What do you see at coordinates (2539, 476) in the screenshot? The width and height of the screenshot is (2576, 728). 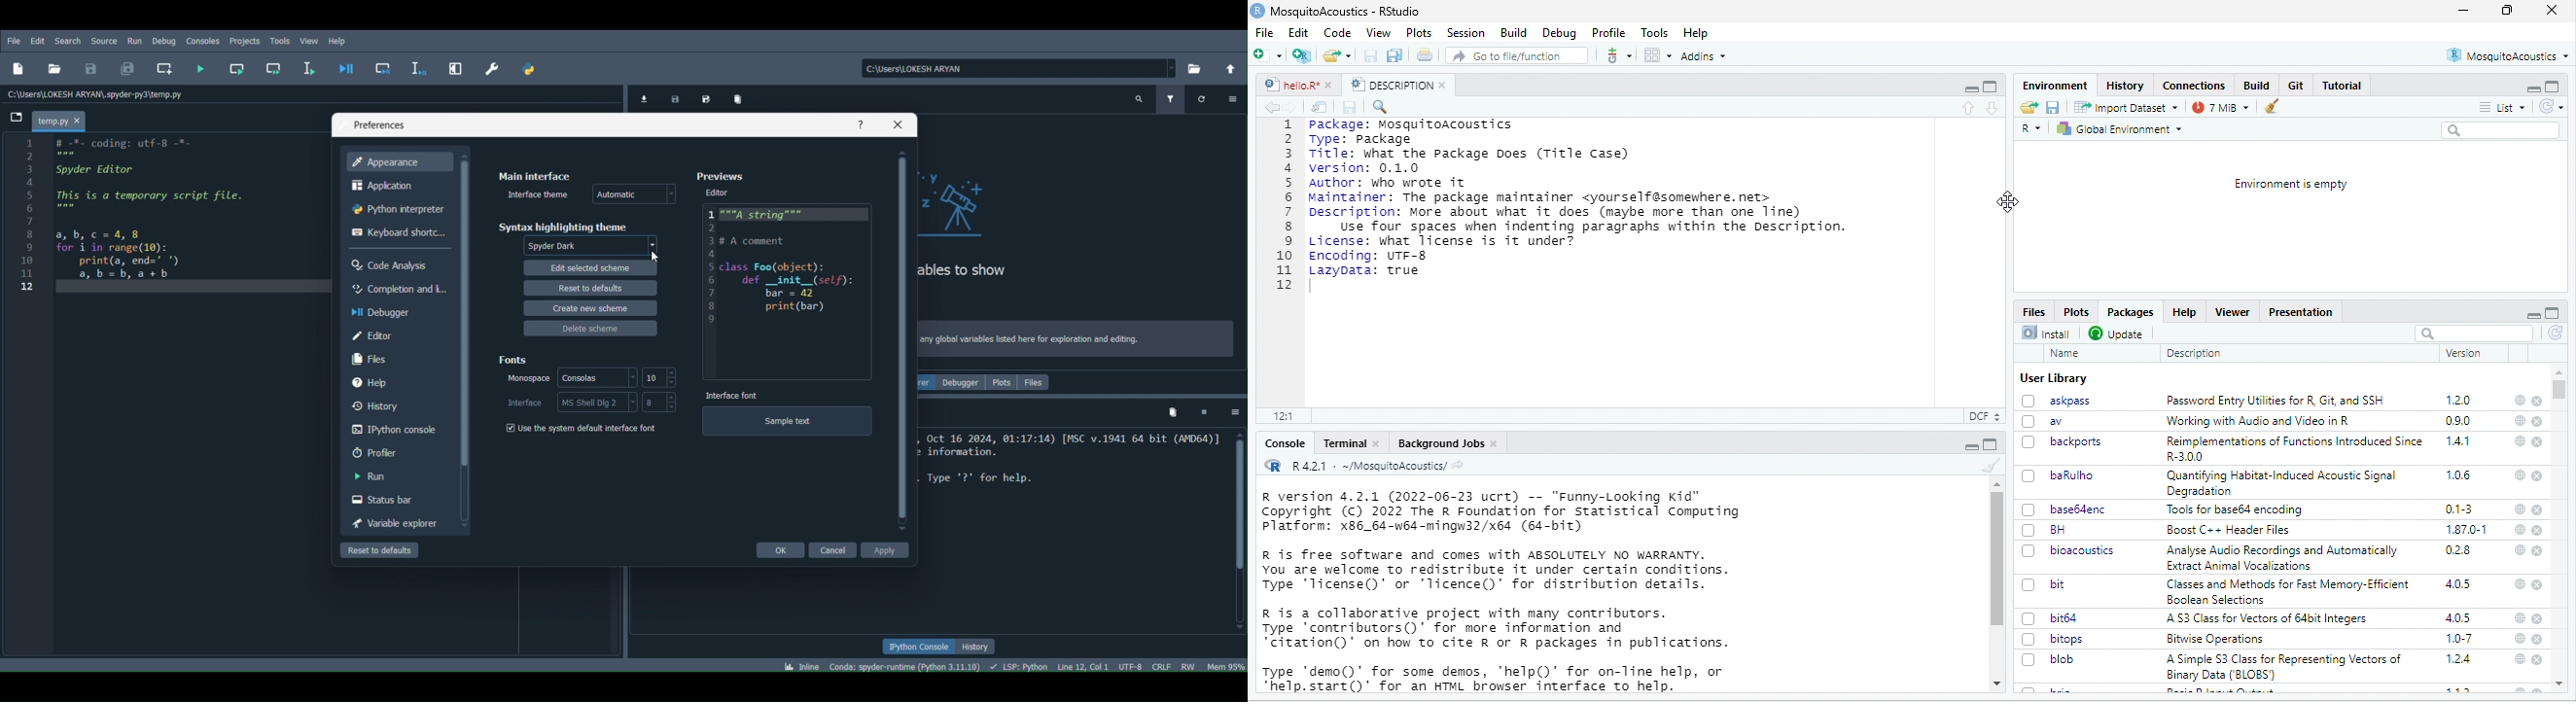 I see `close` at bounding box center [2539, 476].